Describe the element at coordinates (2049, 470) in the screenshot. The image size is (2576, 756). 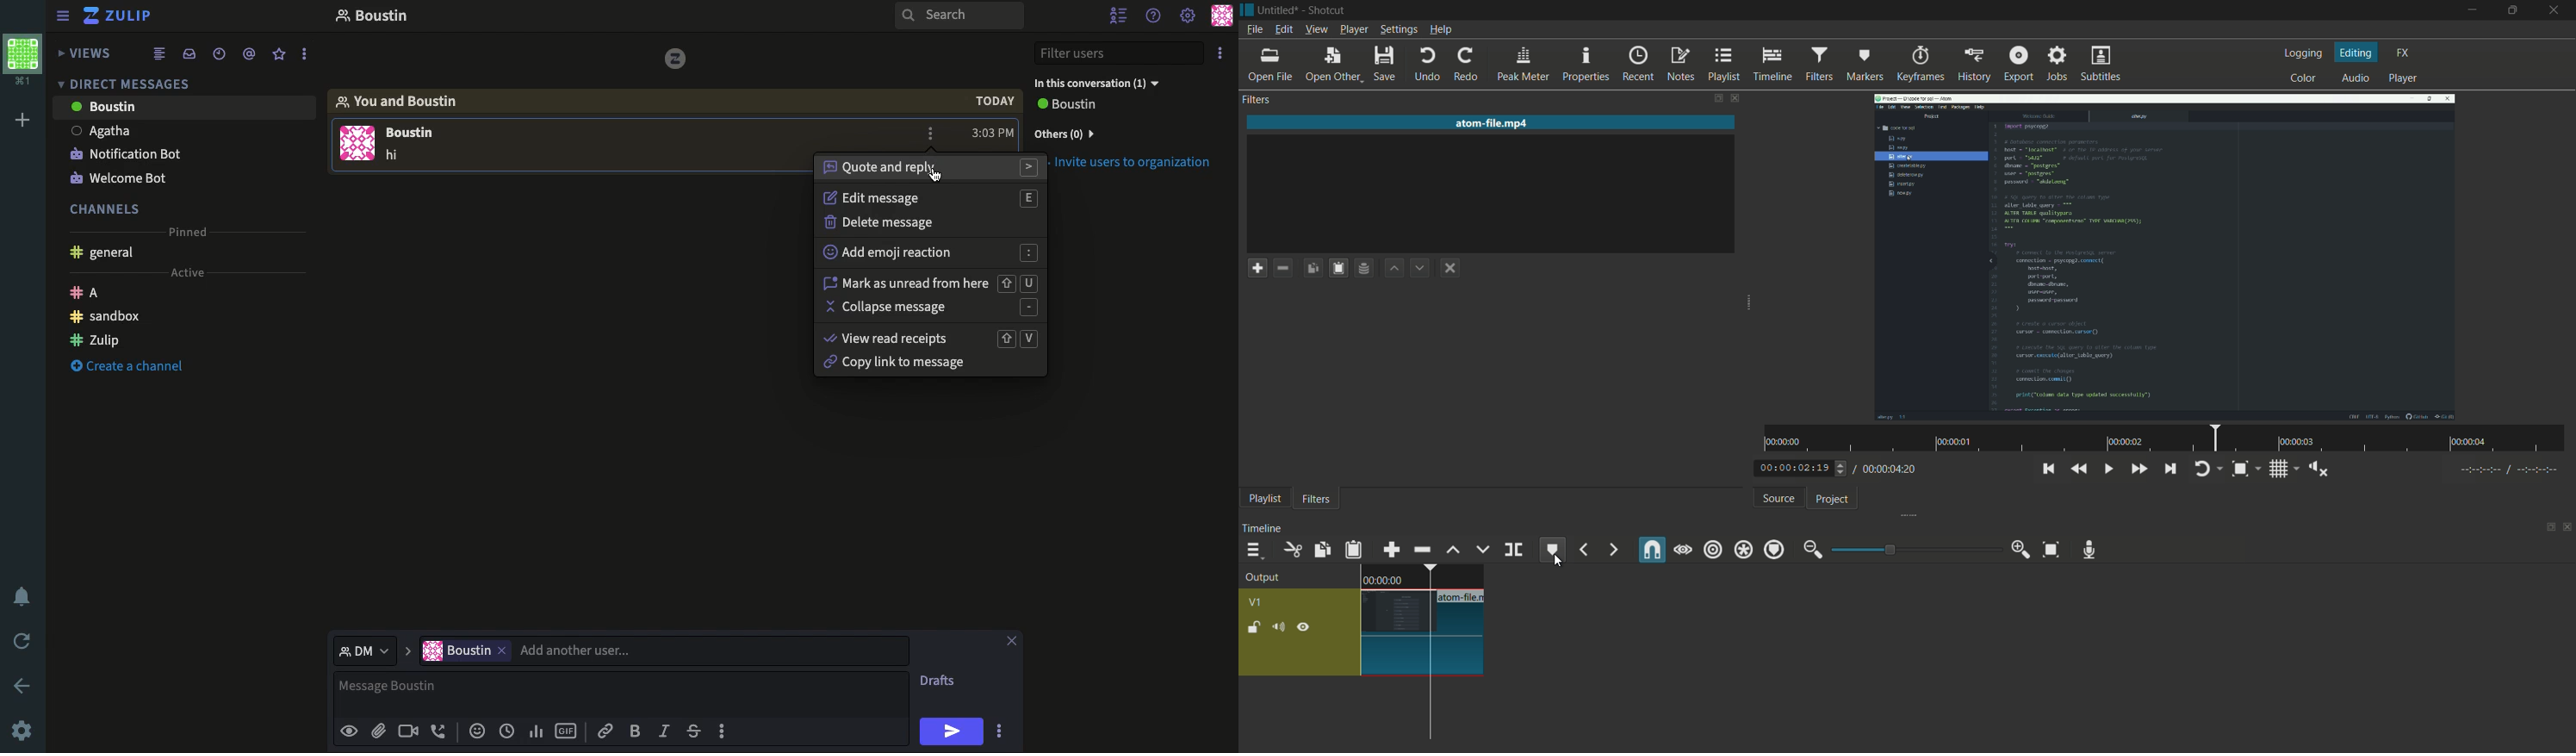
I see `skip to the previous point` at that location.